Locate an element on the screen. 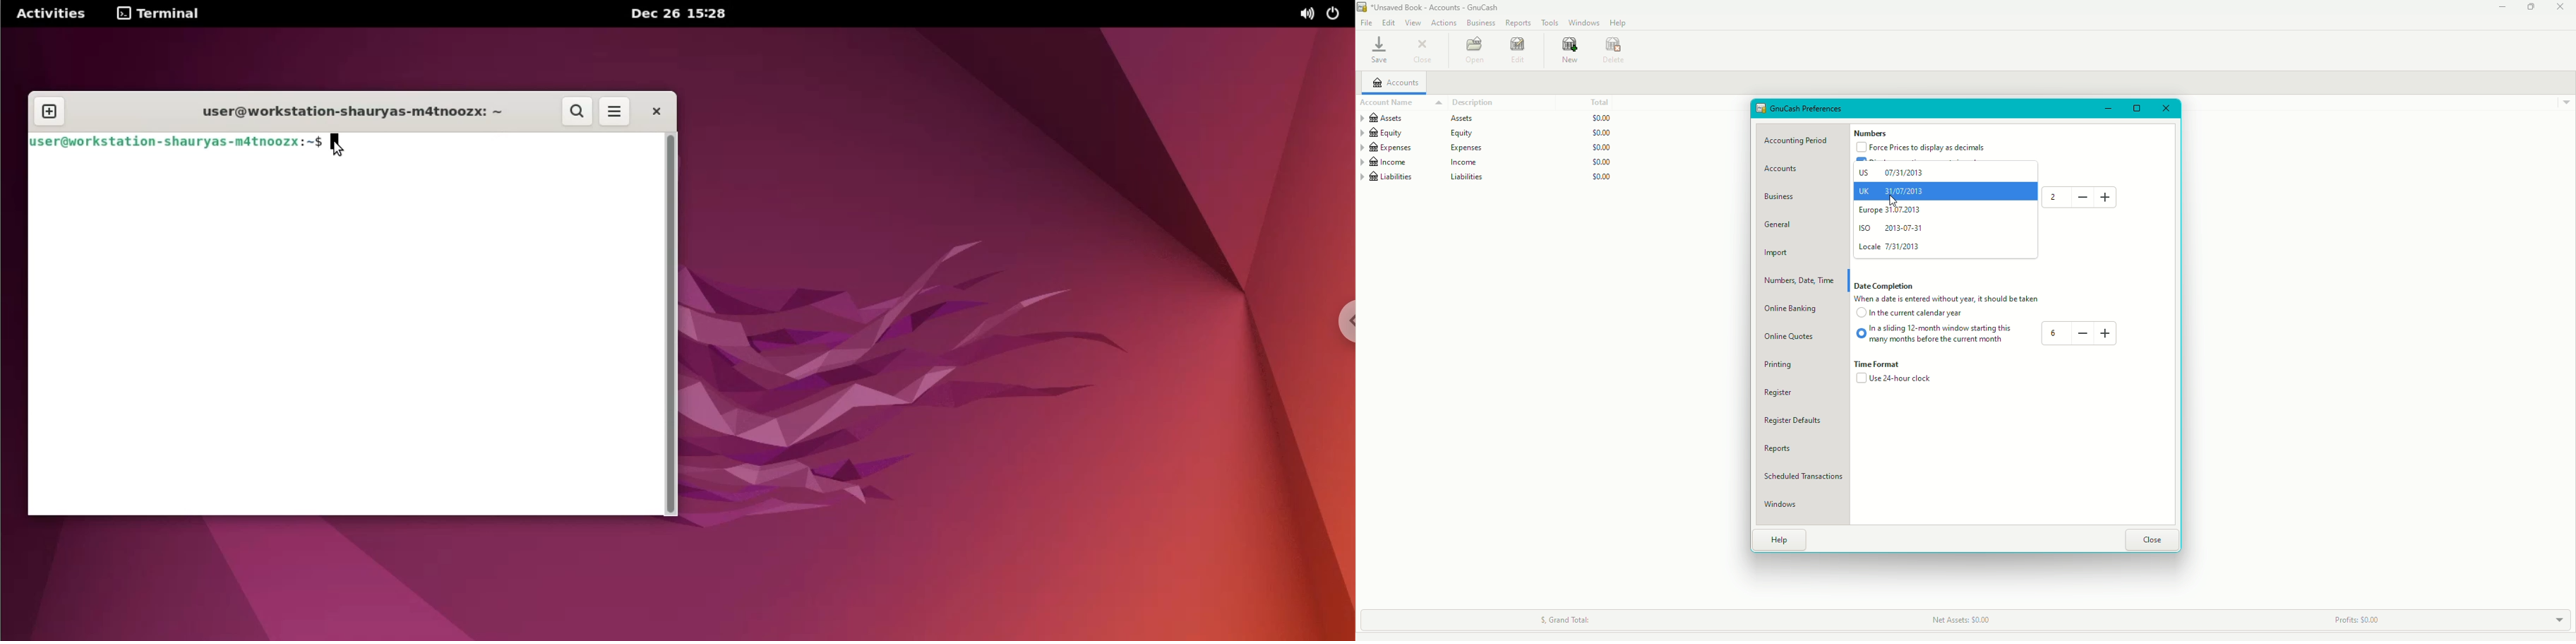 The image size is (2576, 644). 2 is located at coordinates (2051, 196).